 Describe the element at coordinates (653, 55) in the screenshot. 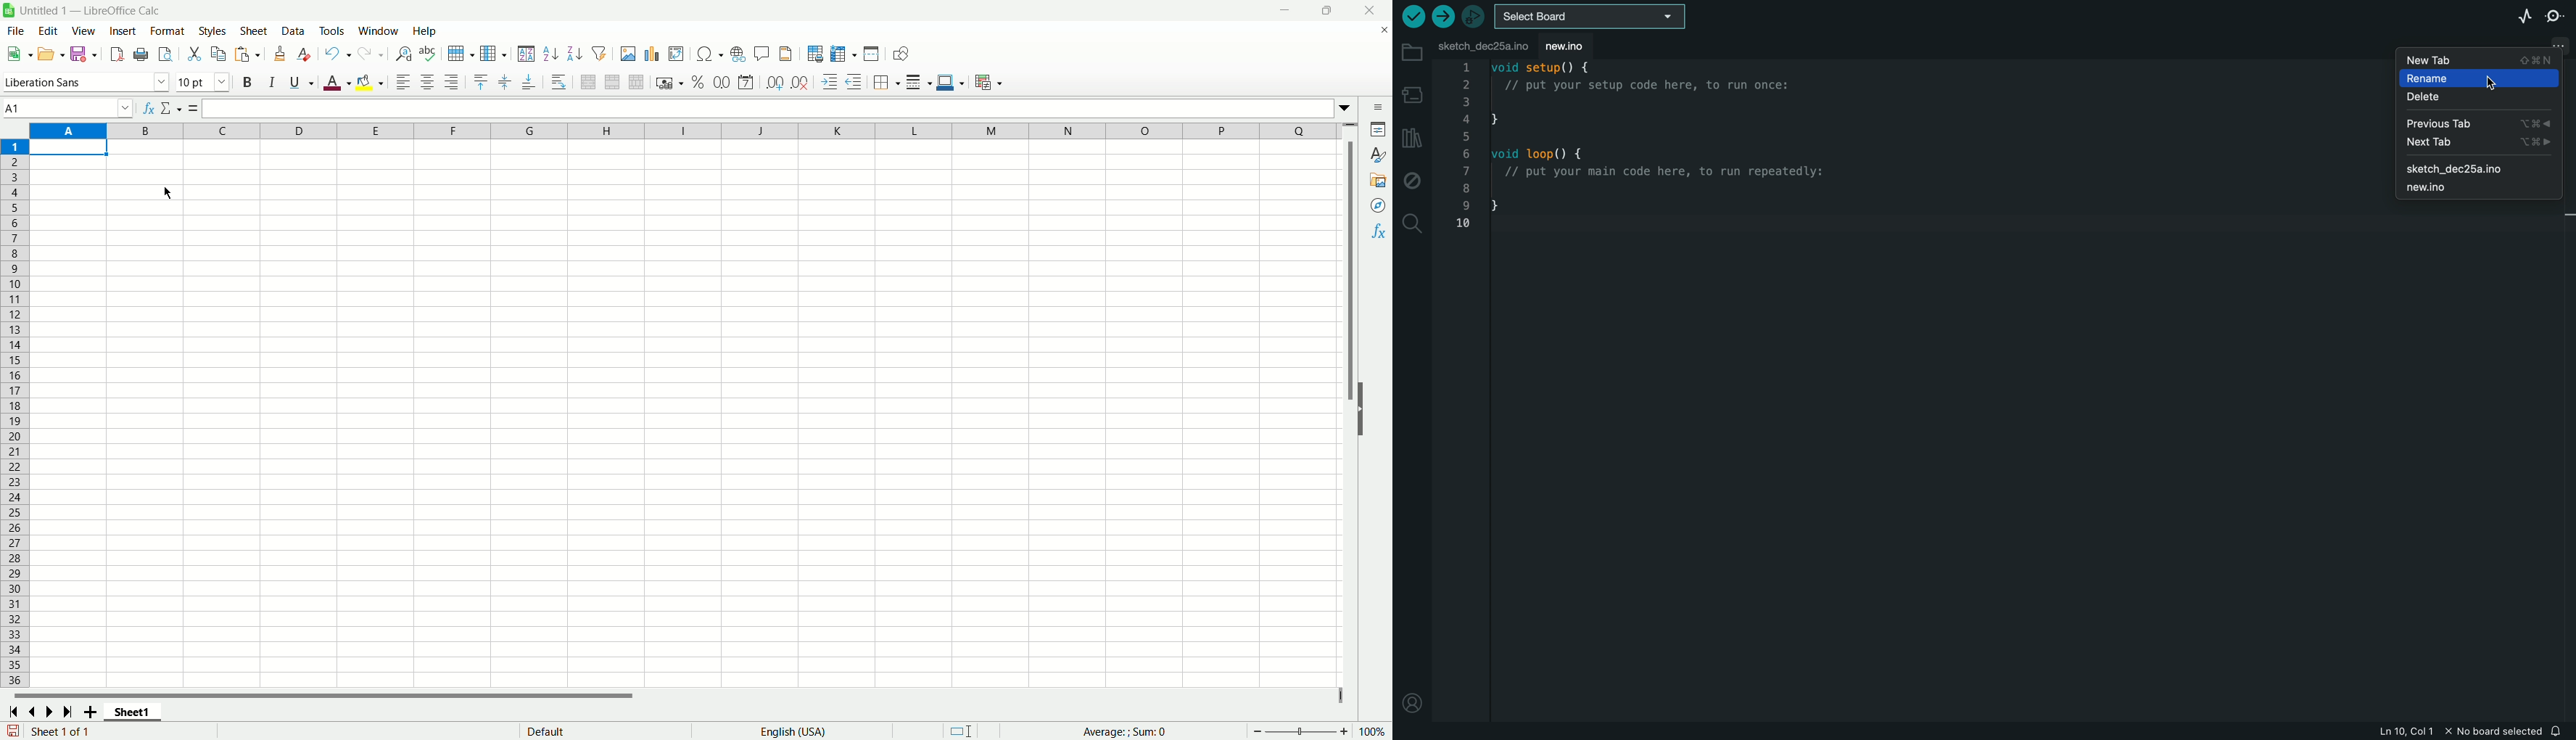

I see `insert chart` at that location.